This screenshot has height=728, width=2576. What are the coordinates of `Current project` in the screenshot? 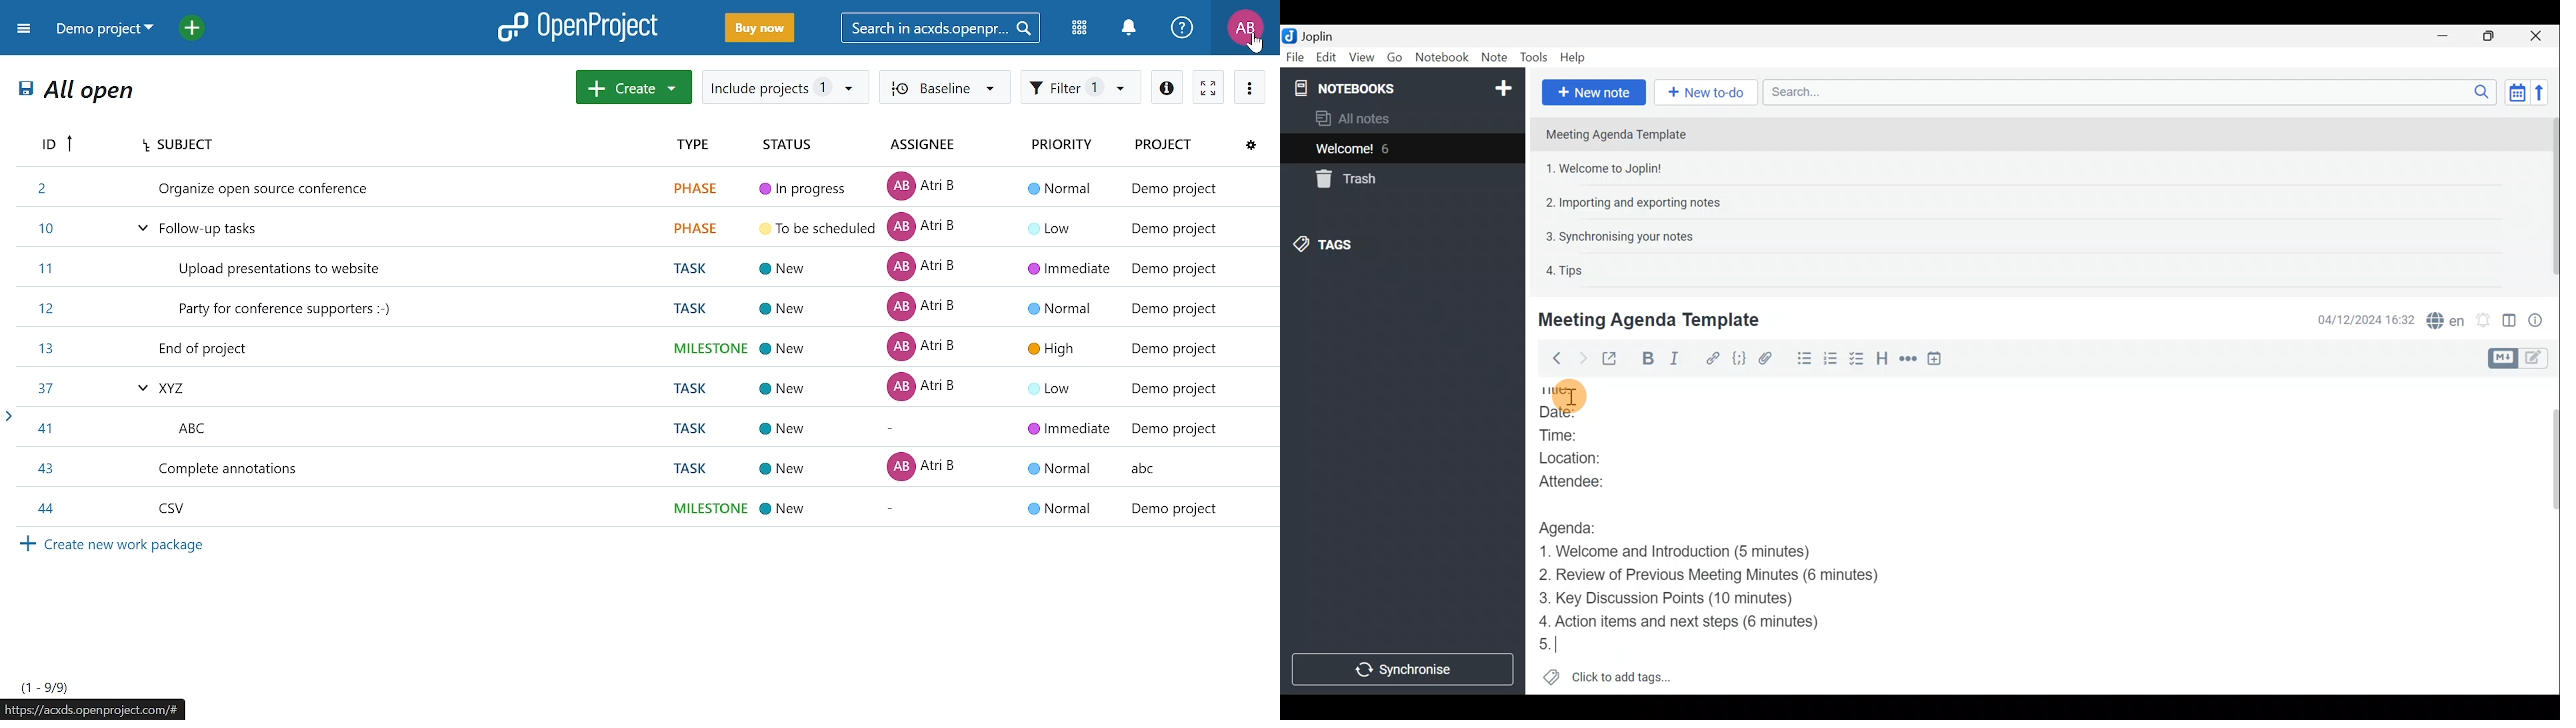 It's located at (103, 30).